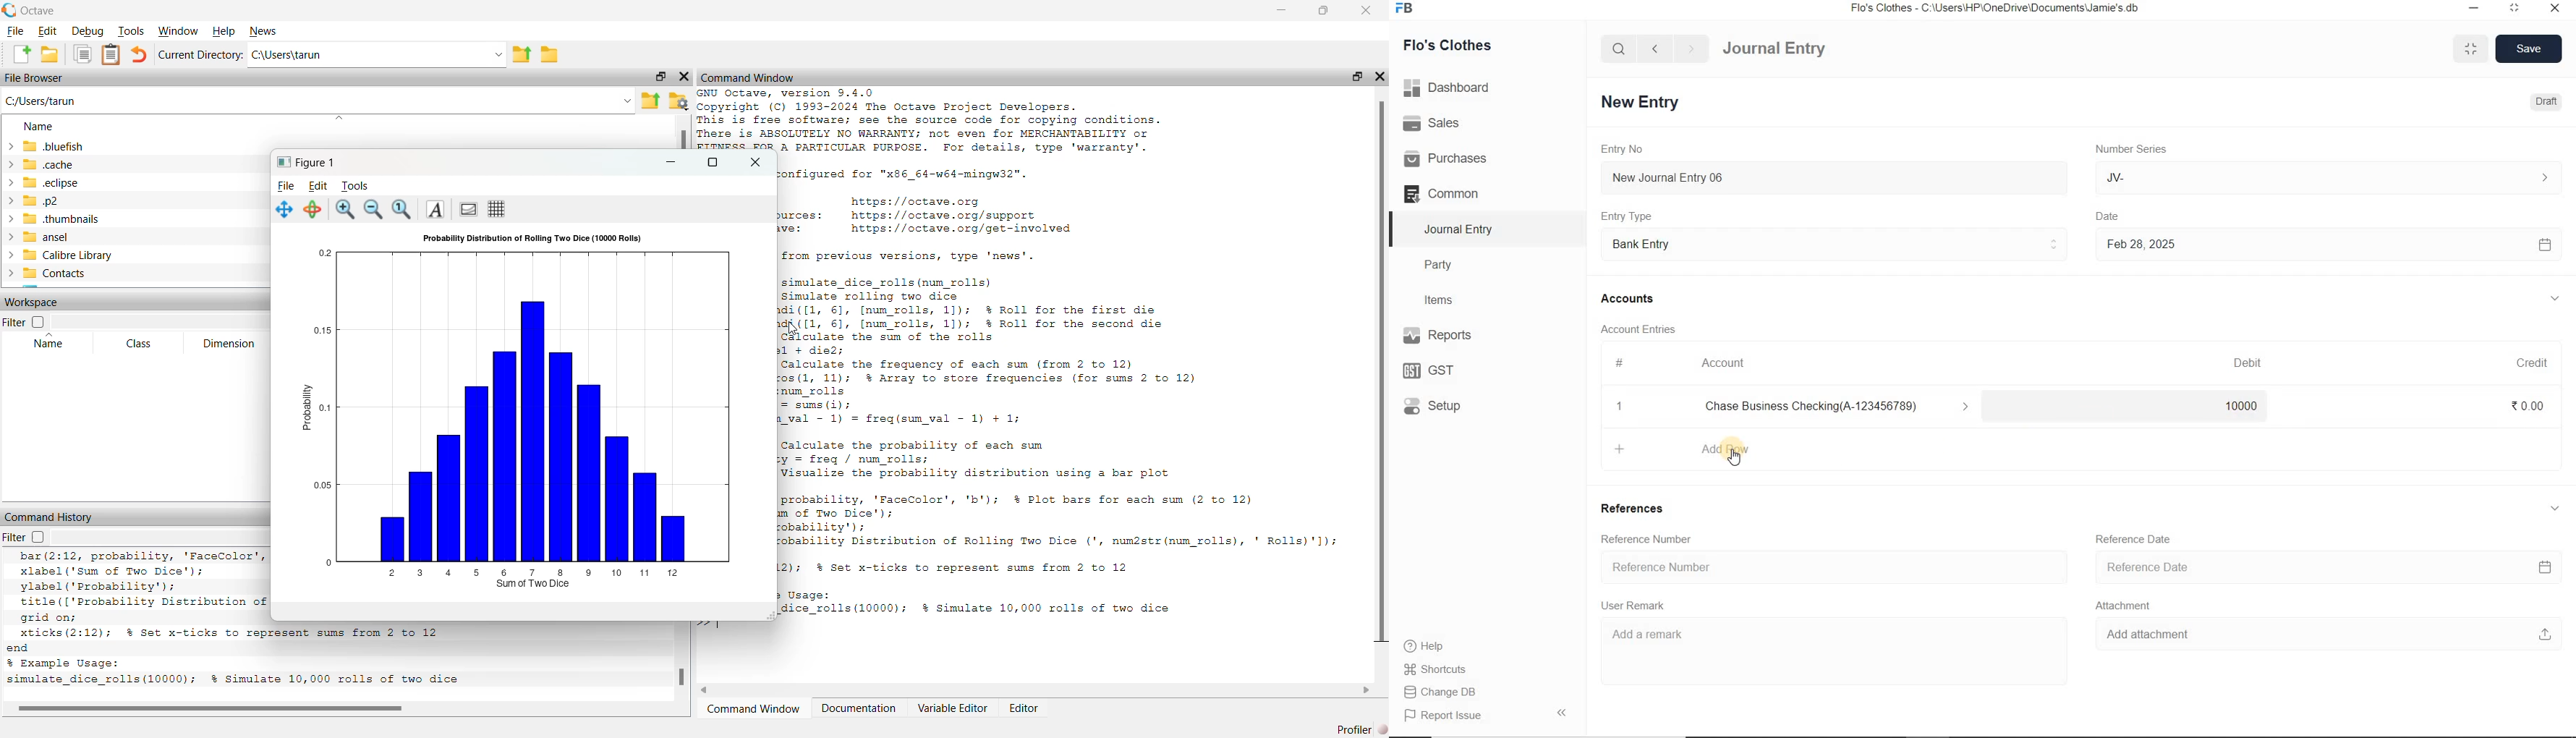  Describe the element at coordinates (1435, 369) in the screenshot. I see `GST` at that location.